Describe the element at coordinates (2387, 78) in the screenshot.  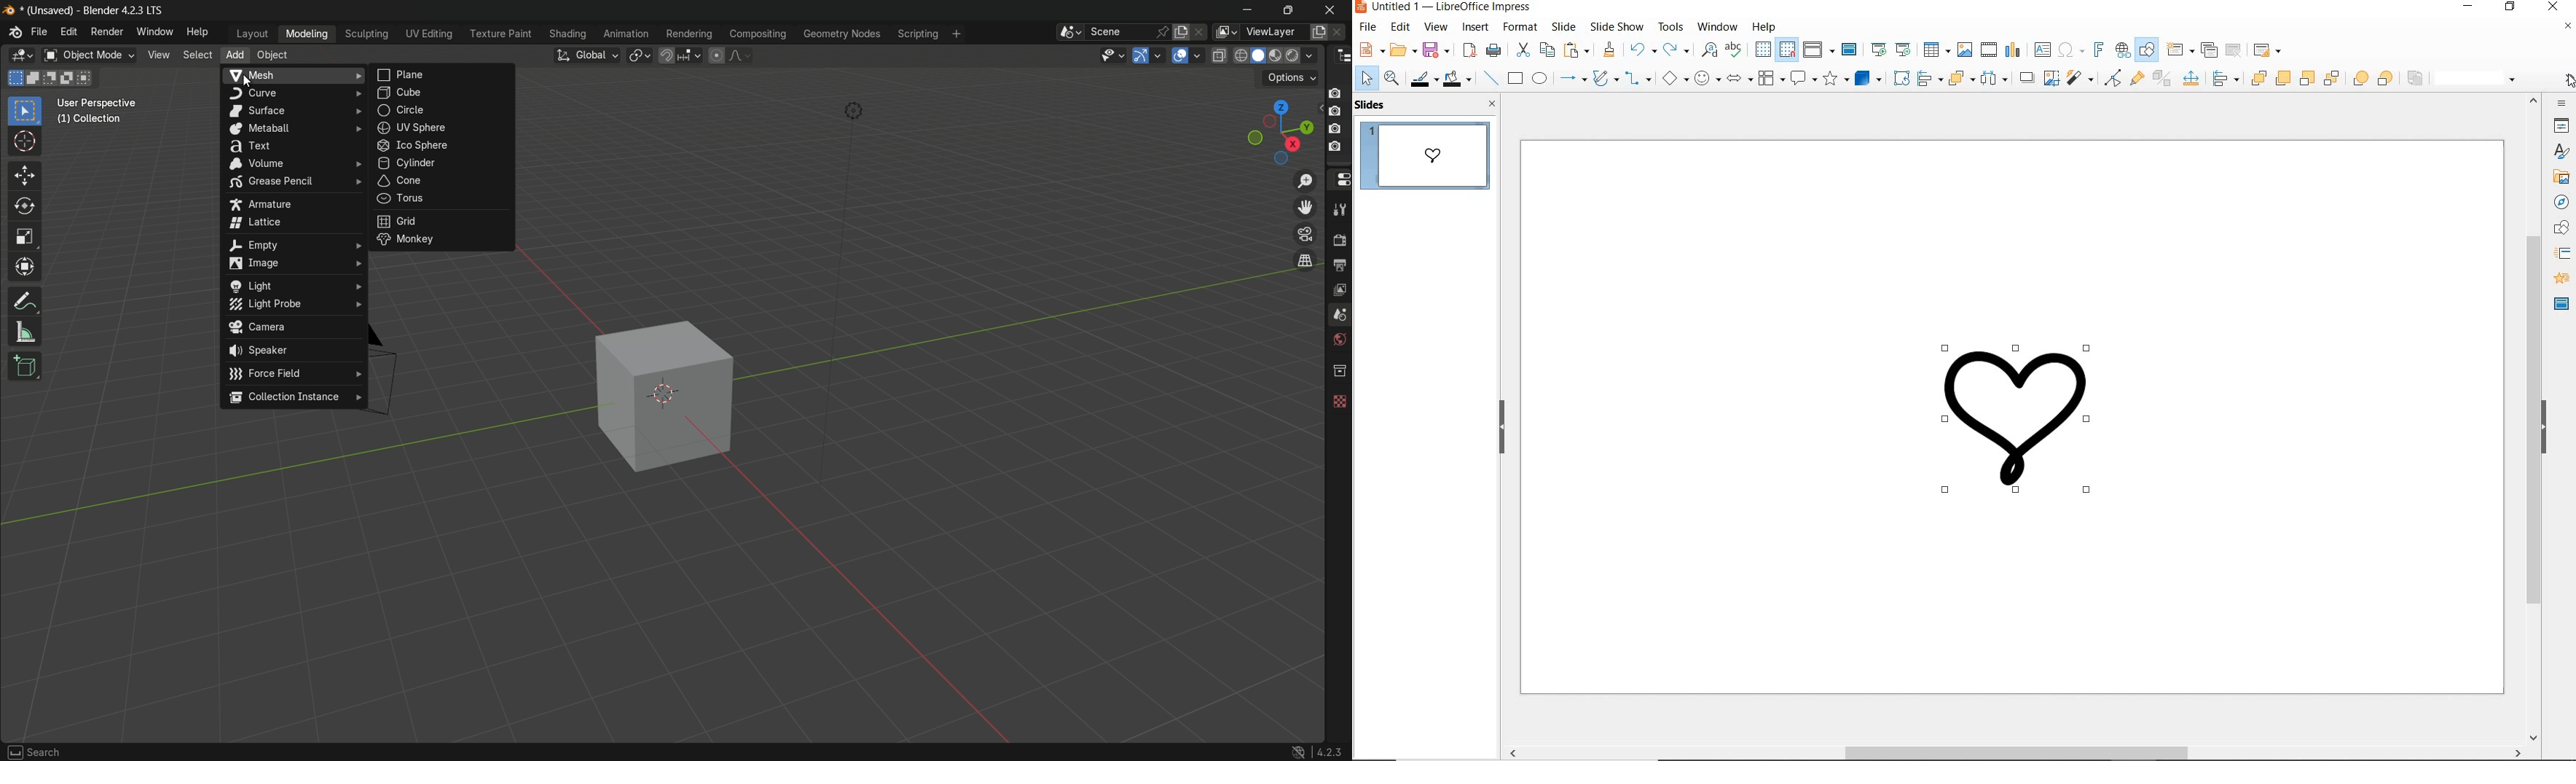
I see `behind object` at that location.